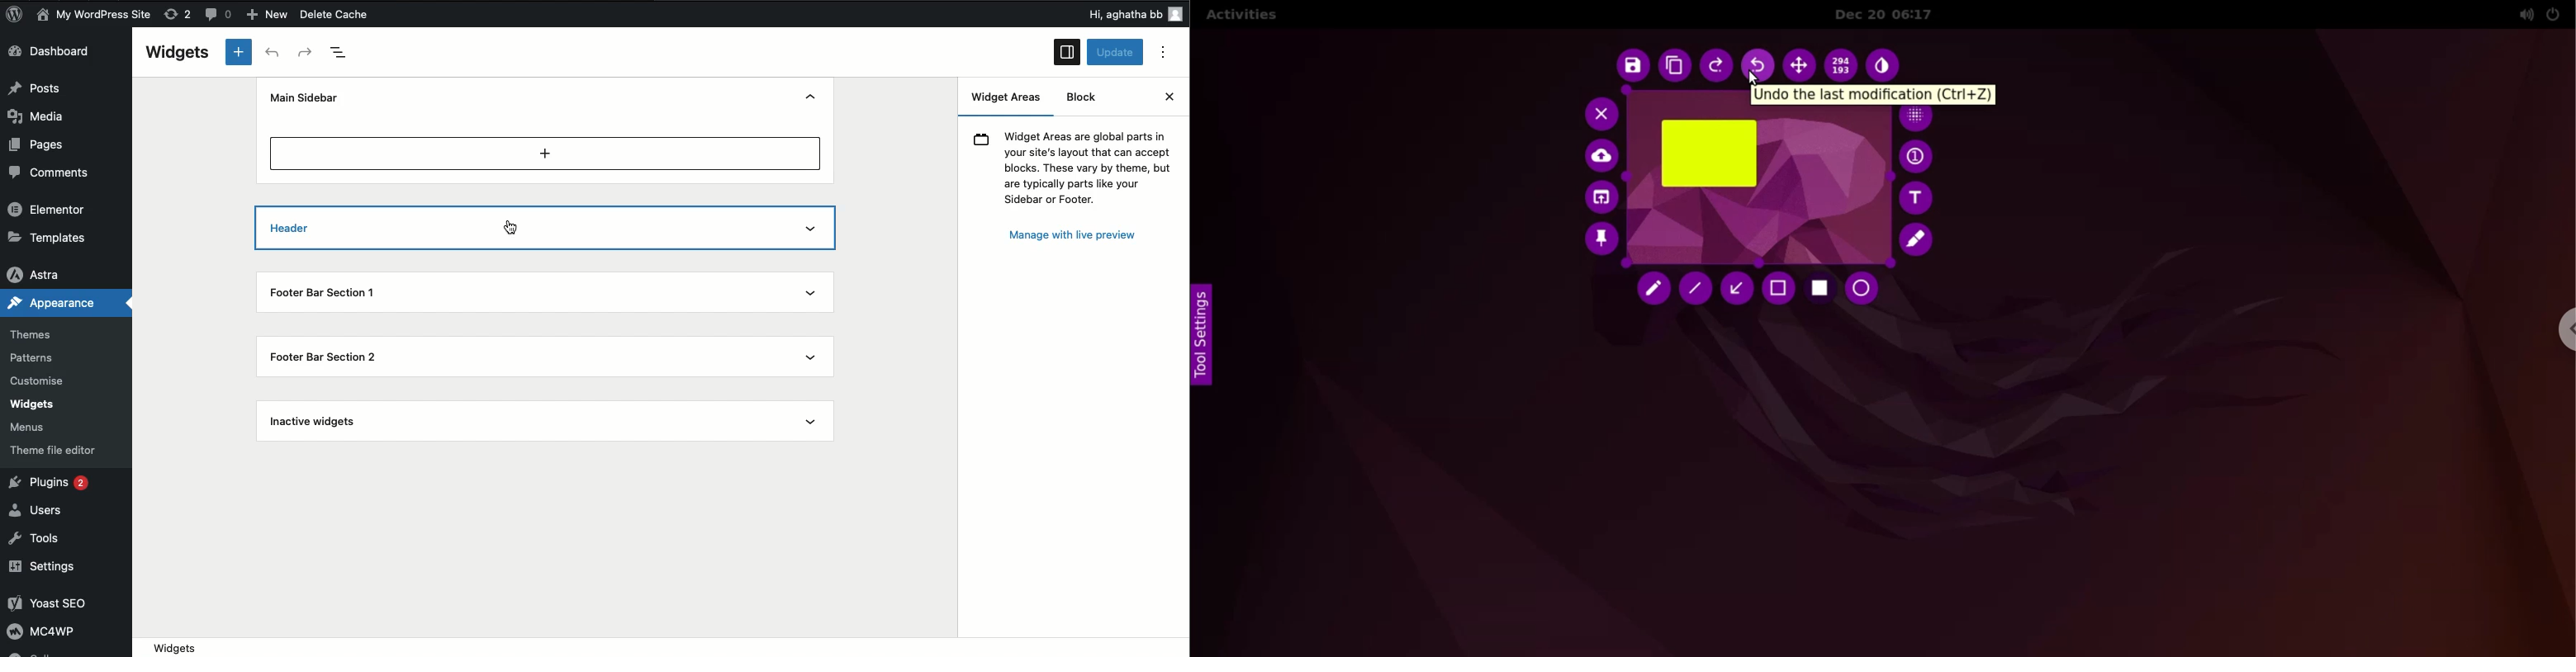 This screenshot has width=2576, height=672. What do you see at coordinates (40, 380) in the screenshot?
I see `Customise` at bounding box center [40, 380].